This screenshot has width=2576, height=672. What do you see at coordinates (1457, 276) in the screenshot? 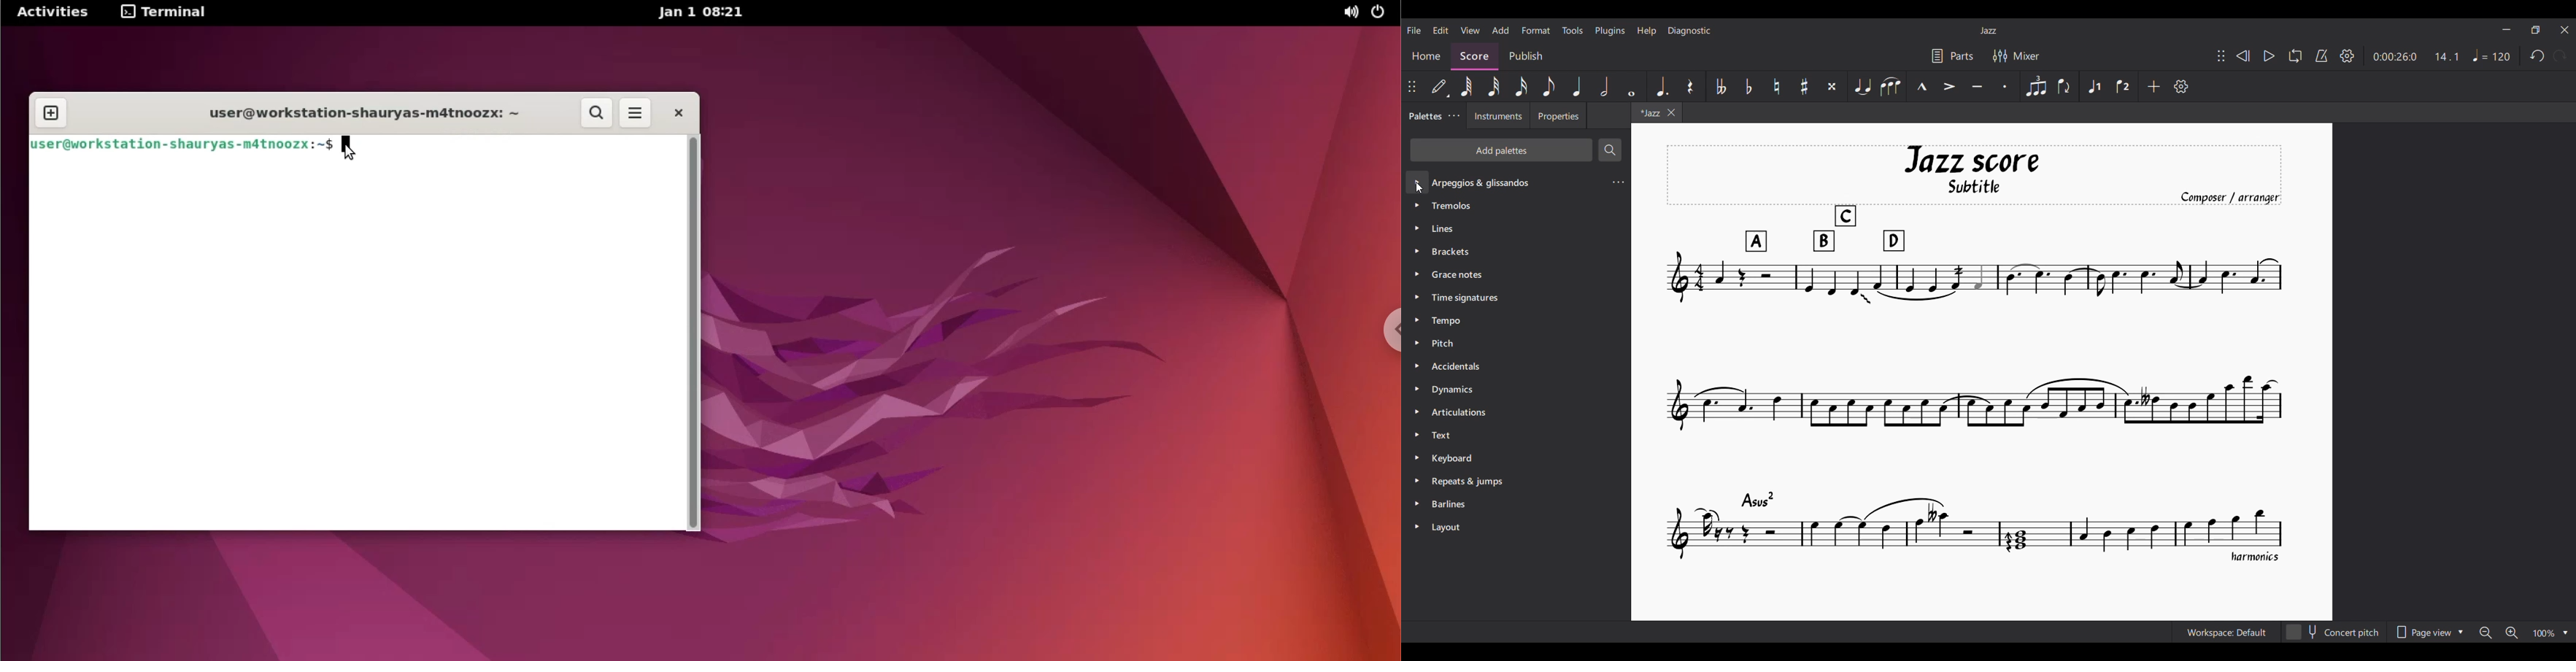
I see `Grace Notes` at bounding box center [1457, 276].